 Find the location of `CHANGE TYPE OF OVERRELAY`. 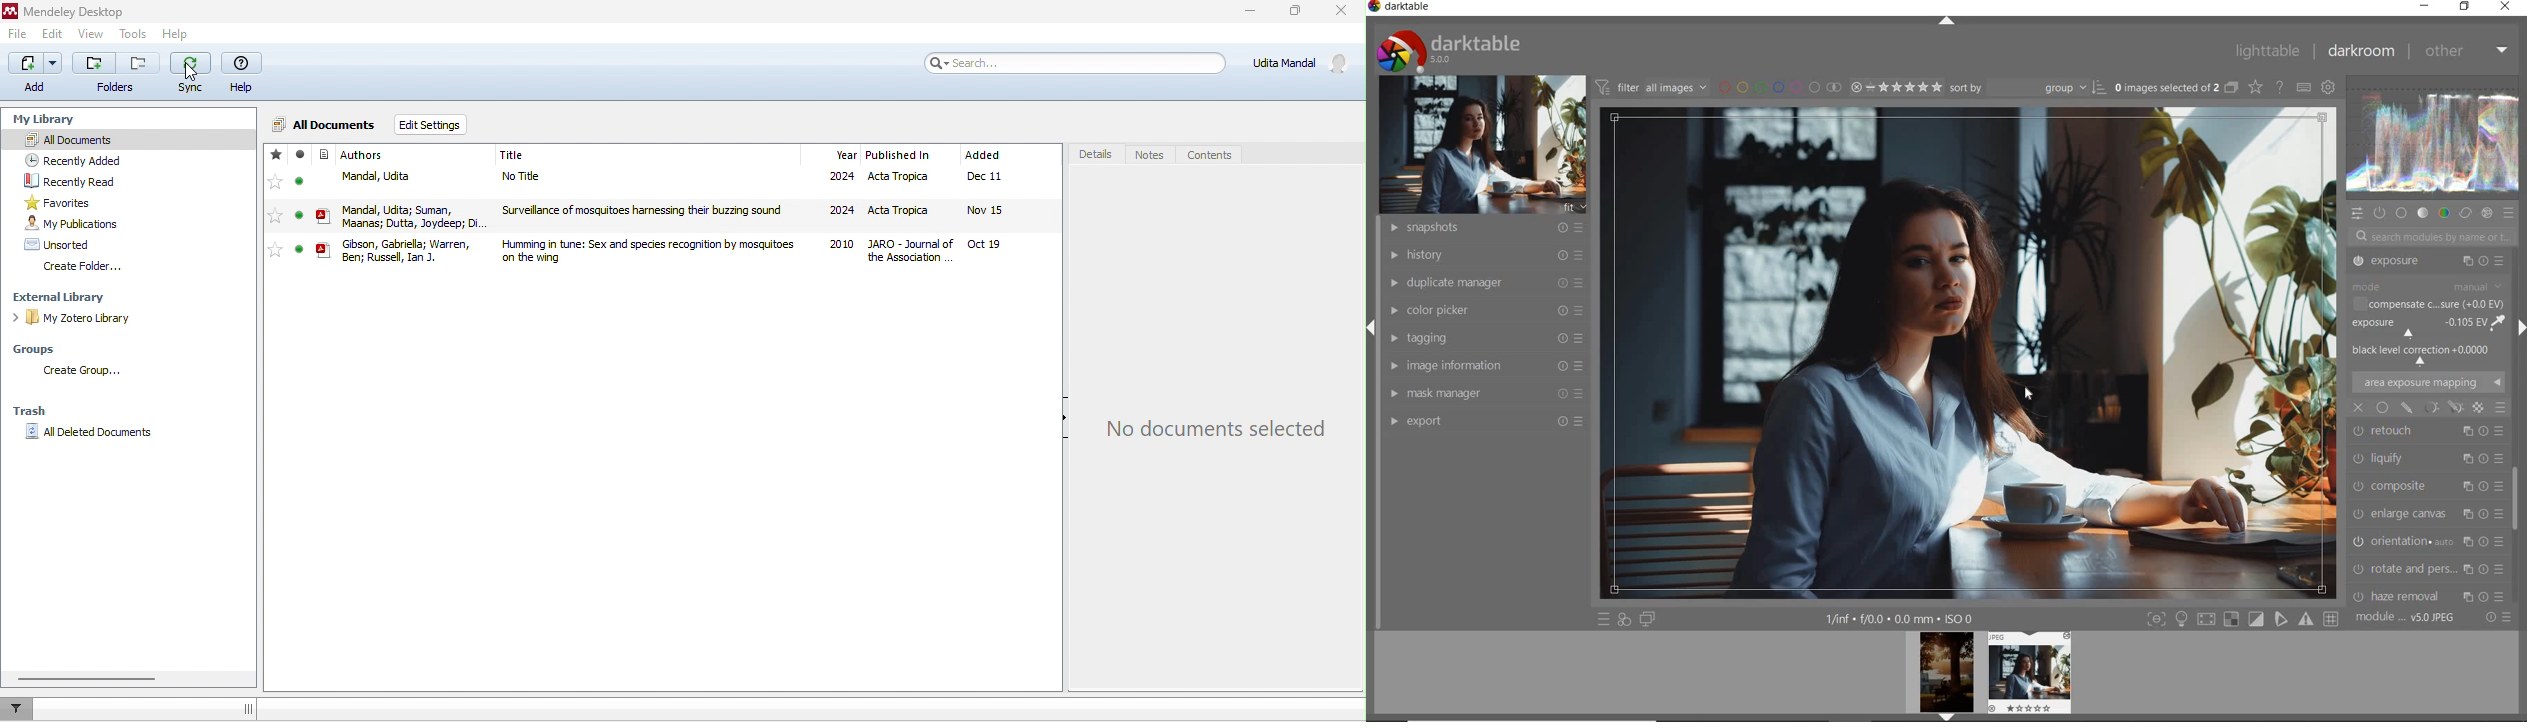

CHANGE TYPE OF OVERRELAY is located at coordinates (2255, 86).